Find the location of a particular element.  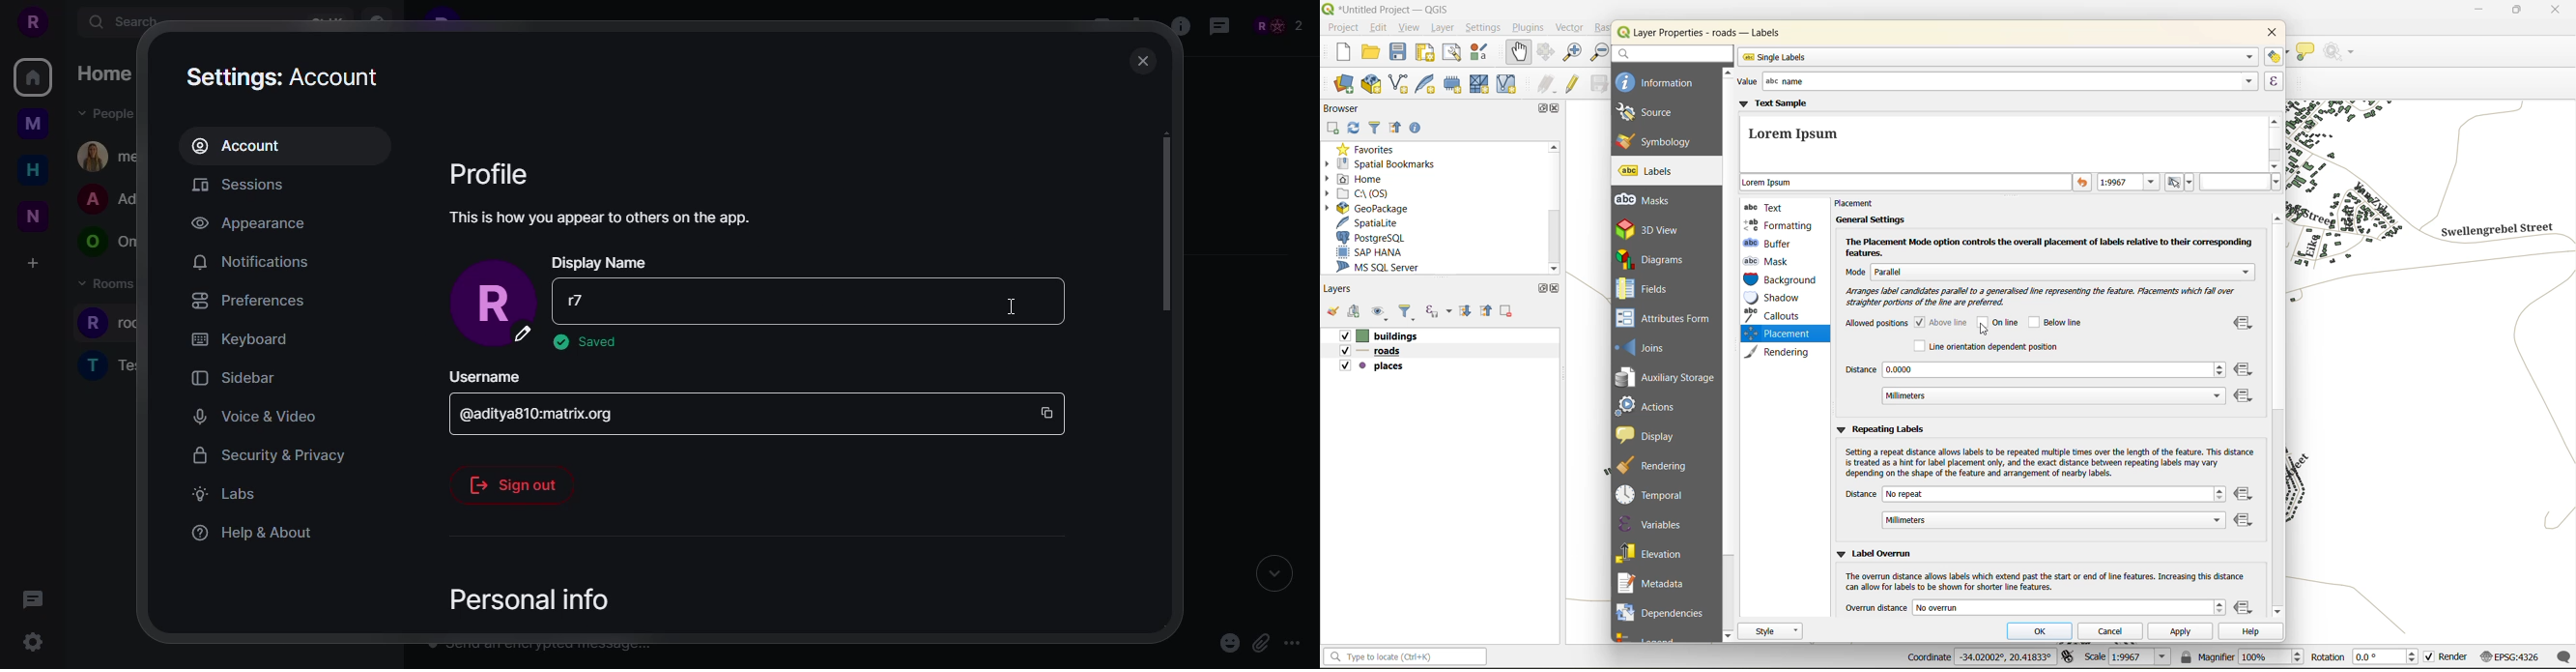

below line is located at coordinates (2060, 322).